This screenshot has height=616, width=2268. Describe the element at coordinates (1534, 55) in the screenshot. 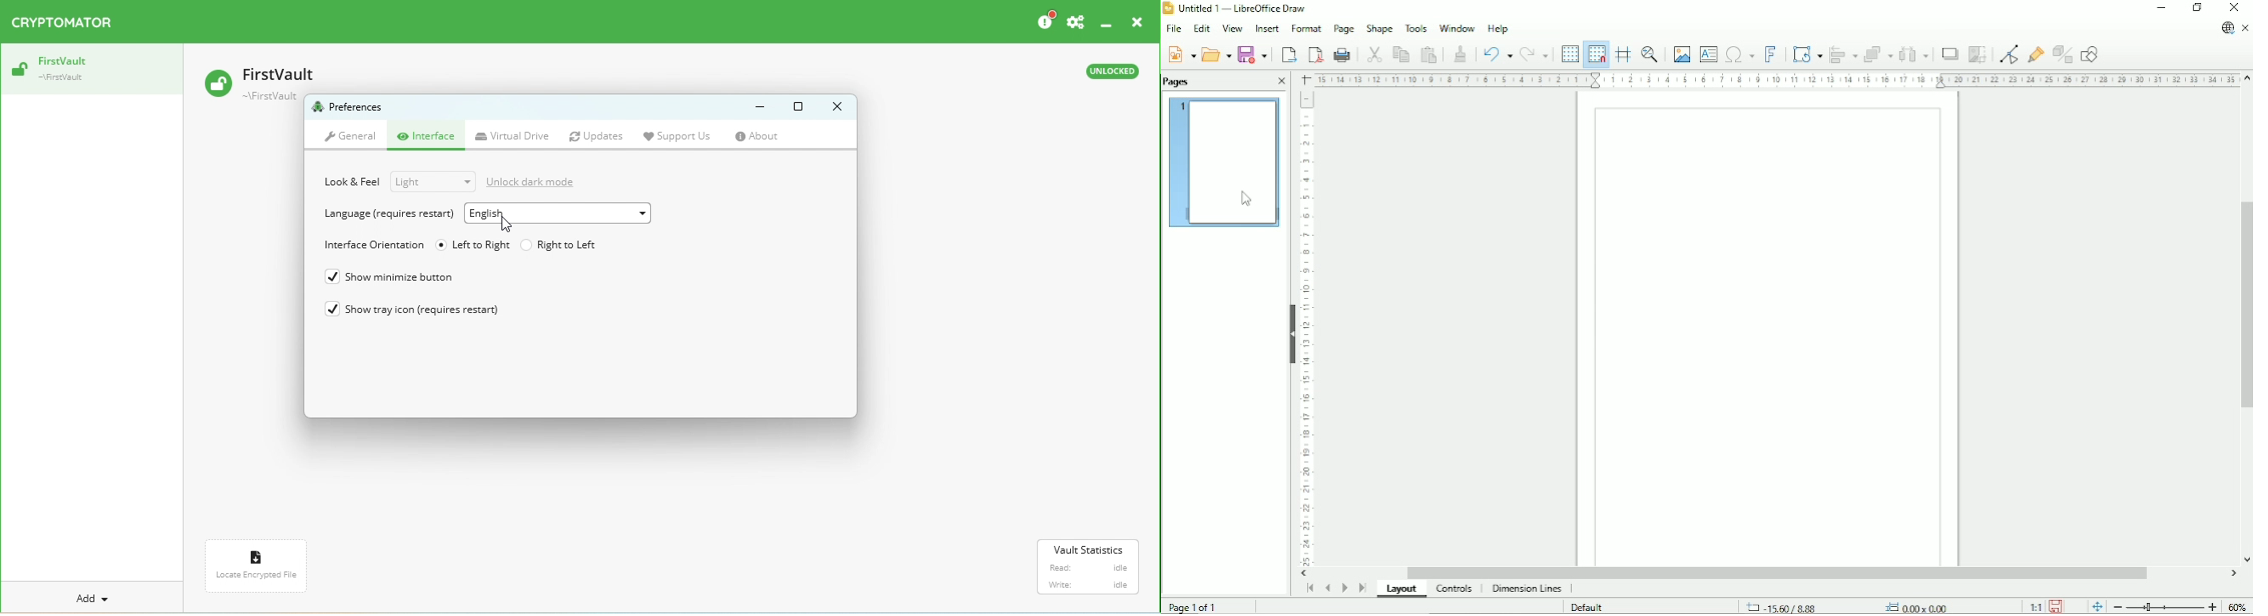

I see `Redo` at that location.